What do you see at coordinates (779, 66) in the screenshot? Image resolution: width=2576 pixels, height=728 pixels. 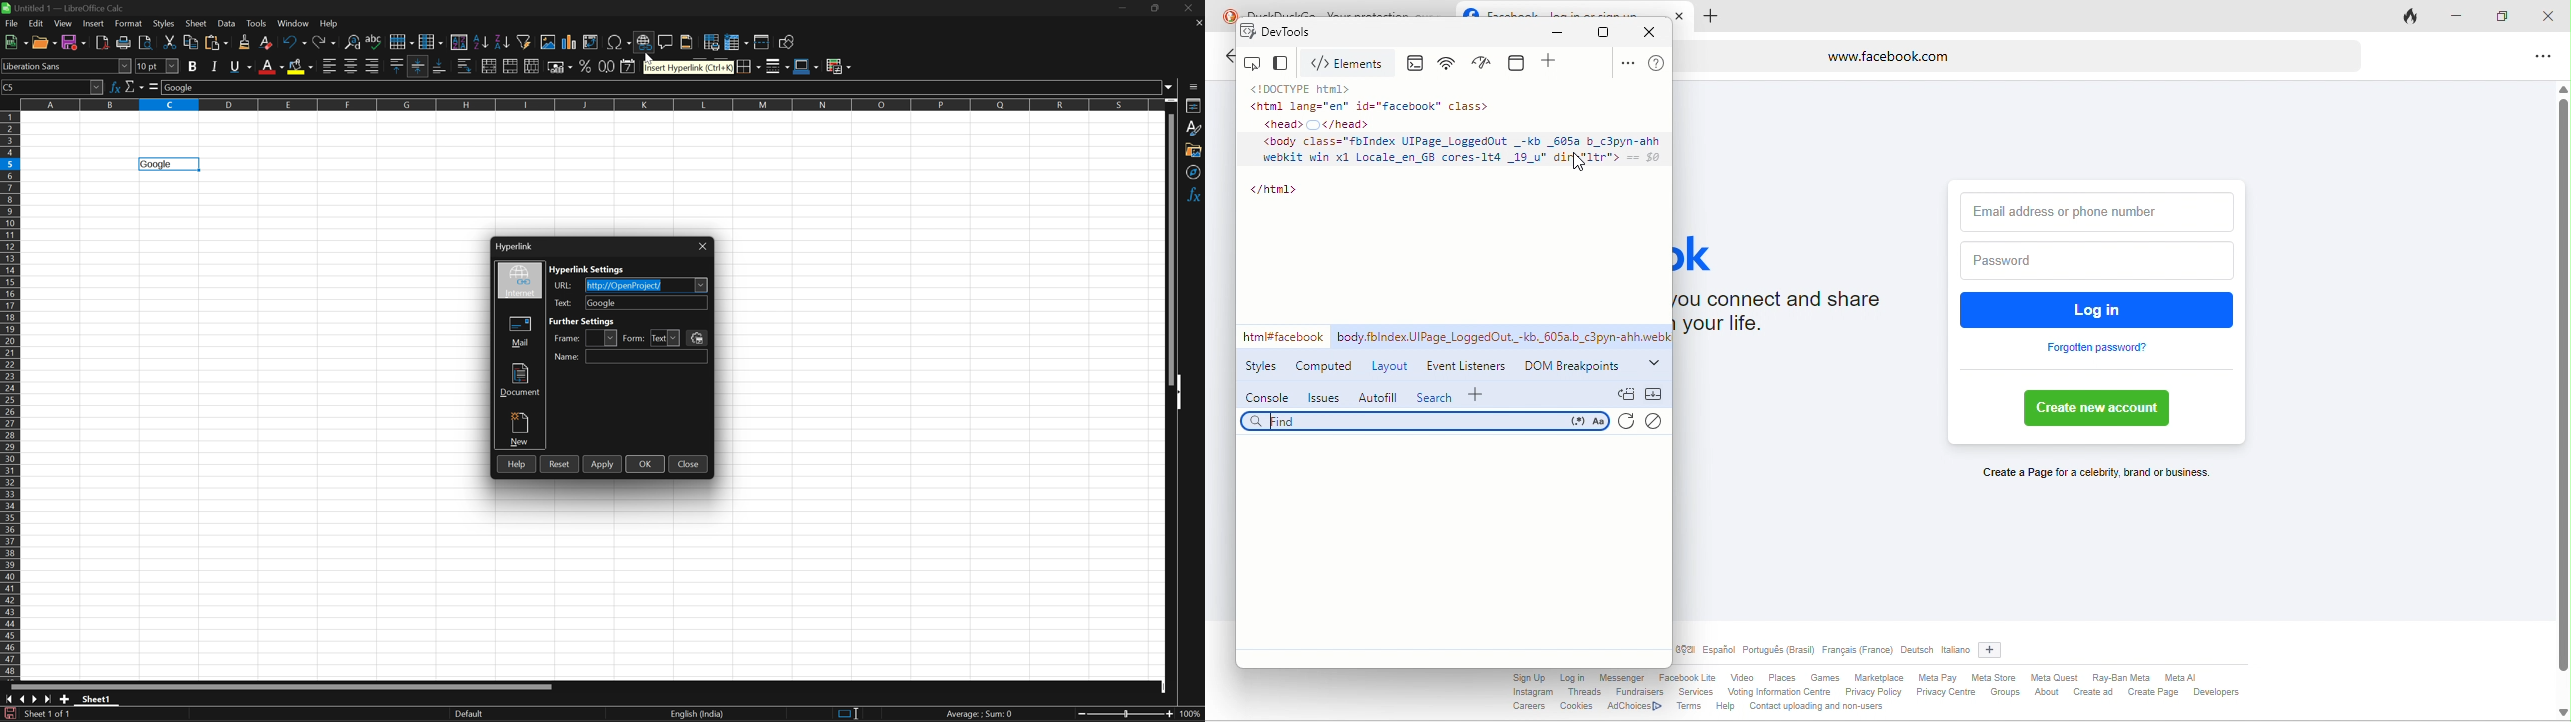 I see `Border style` at bounding box center [779, 66].